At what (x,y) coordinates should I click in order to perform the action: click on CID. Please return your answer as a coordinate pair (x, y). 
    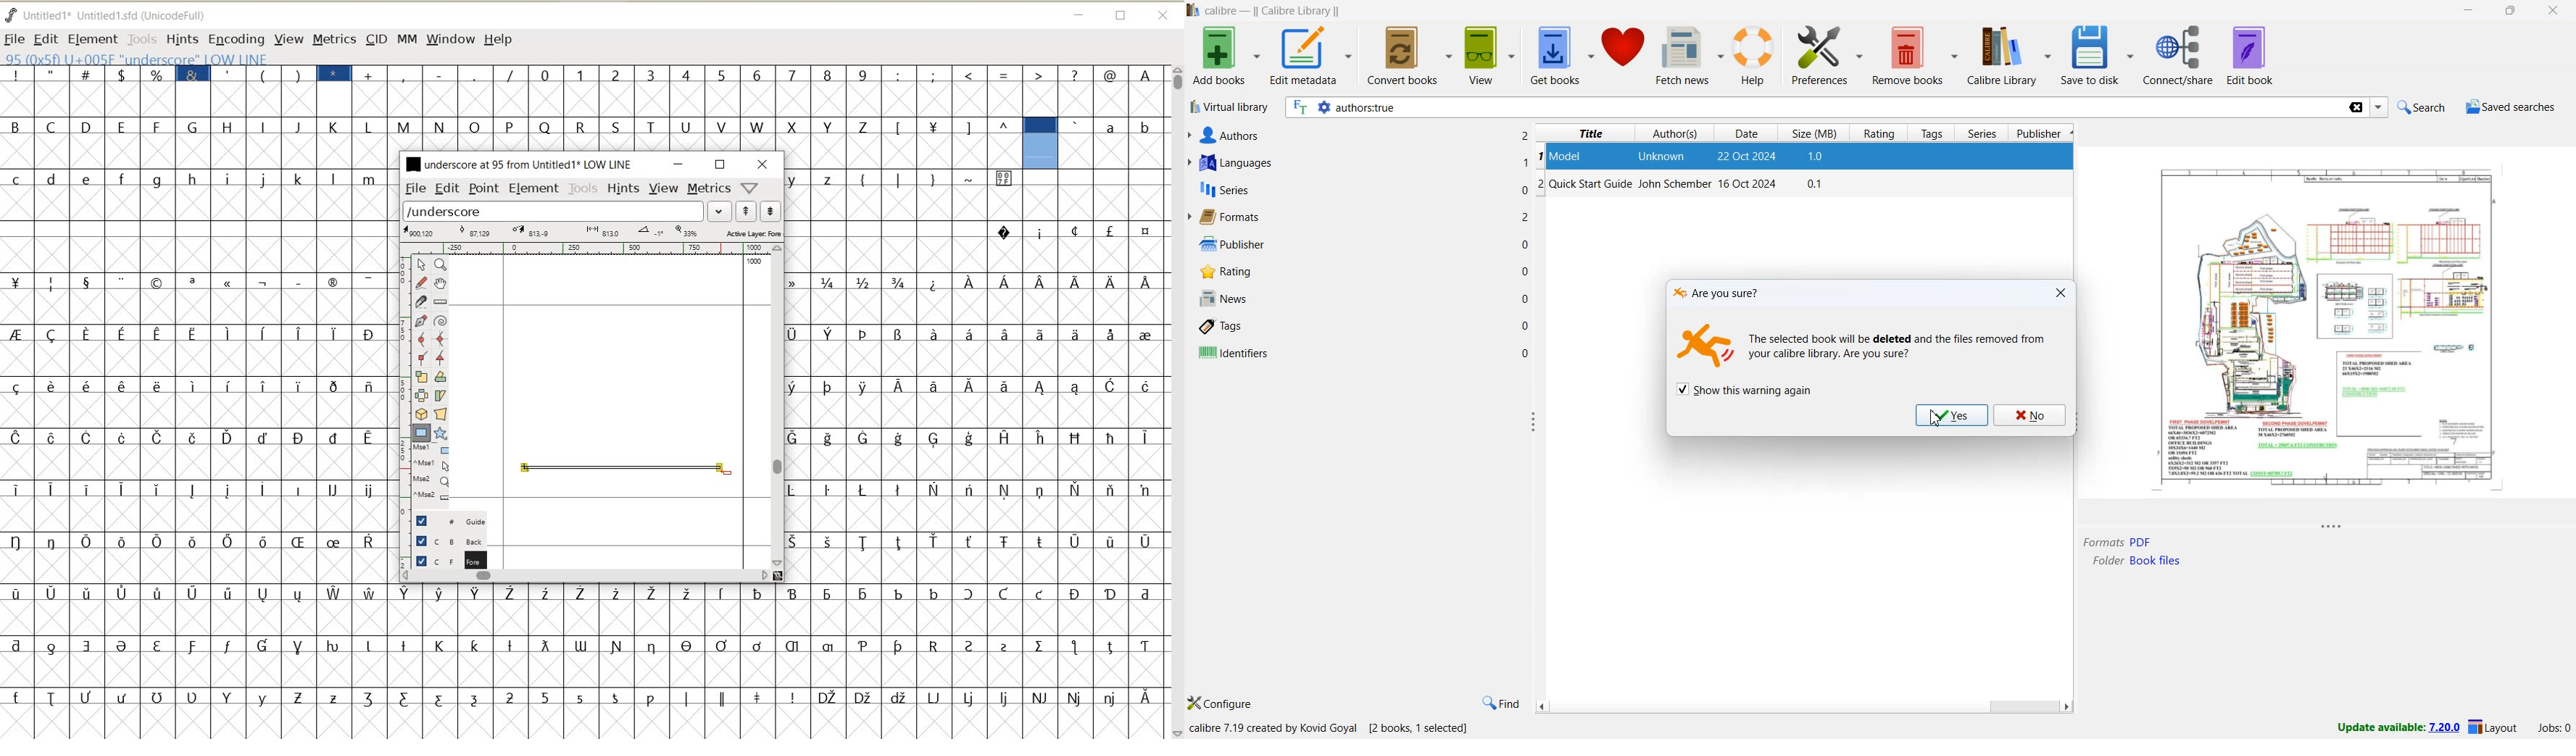
    Looking at the image, I should click on (376, 40).